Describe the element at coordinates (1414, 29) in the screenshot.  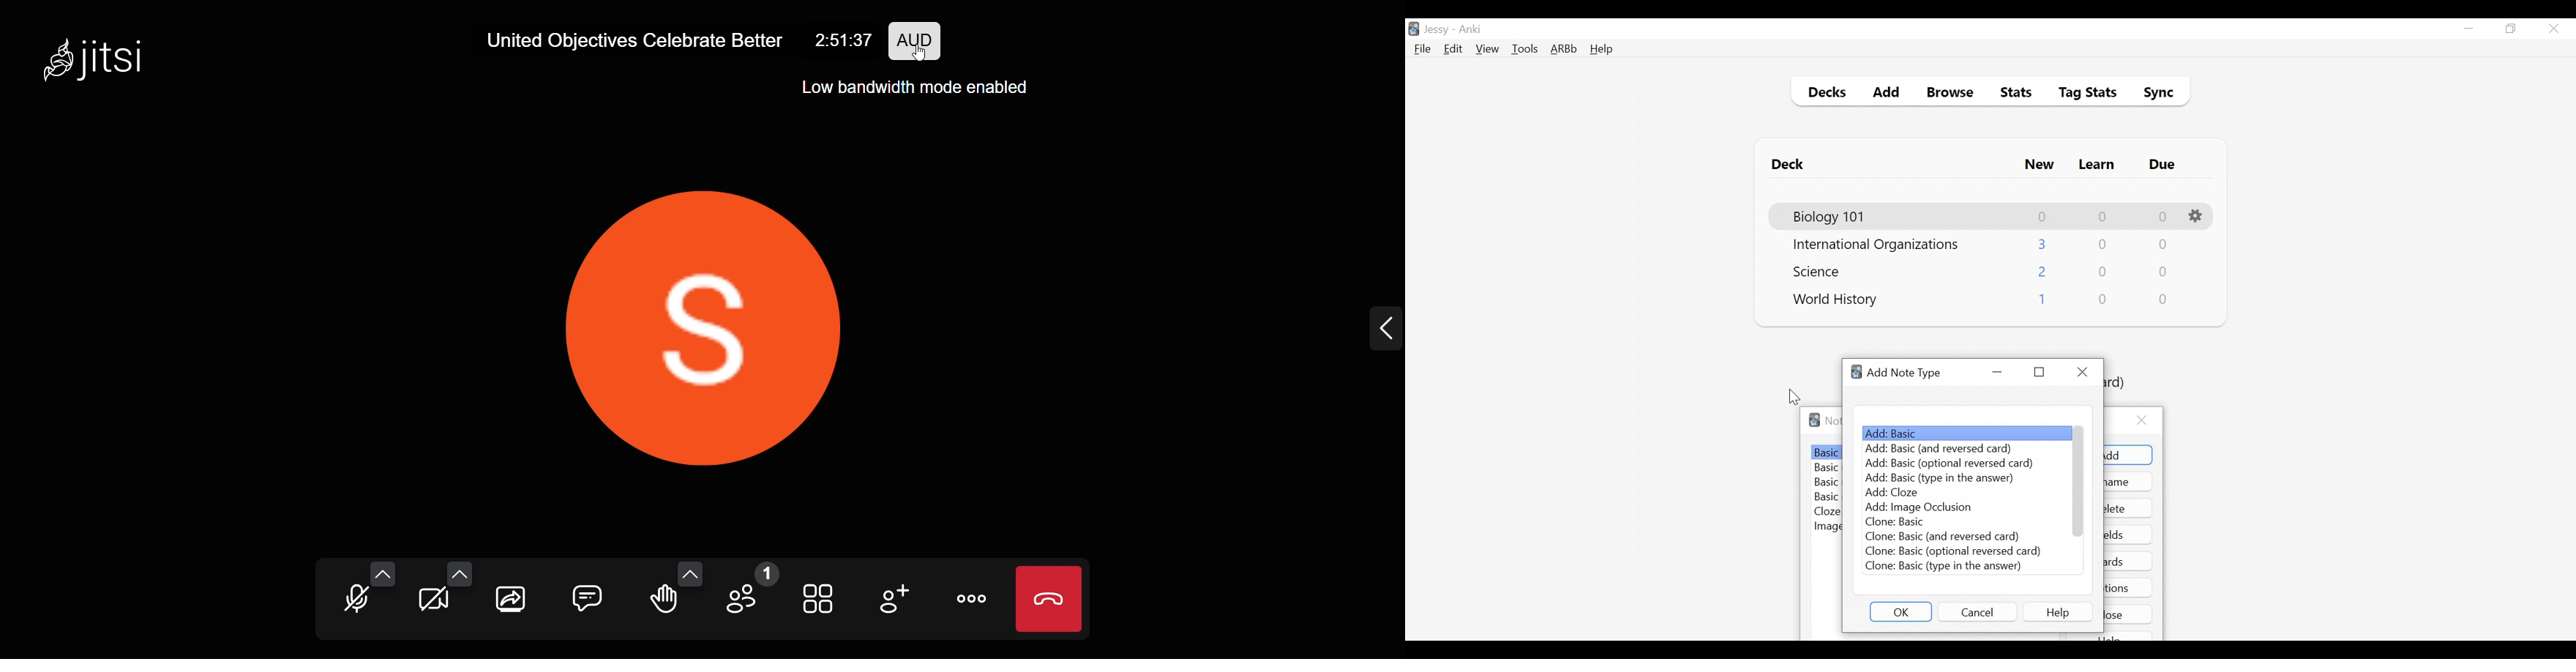
I see `Anki Desktop icon` at that location.